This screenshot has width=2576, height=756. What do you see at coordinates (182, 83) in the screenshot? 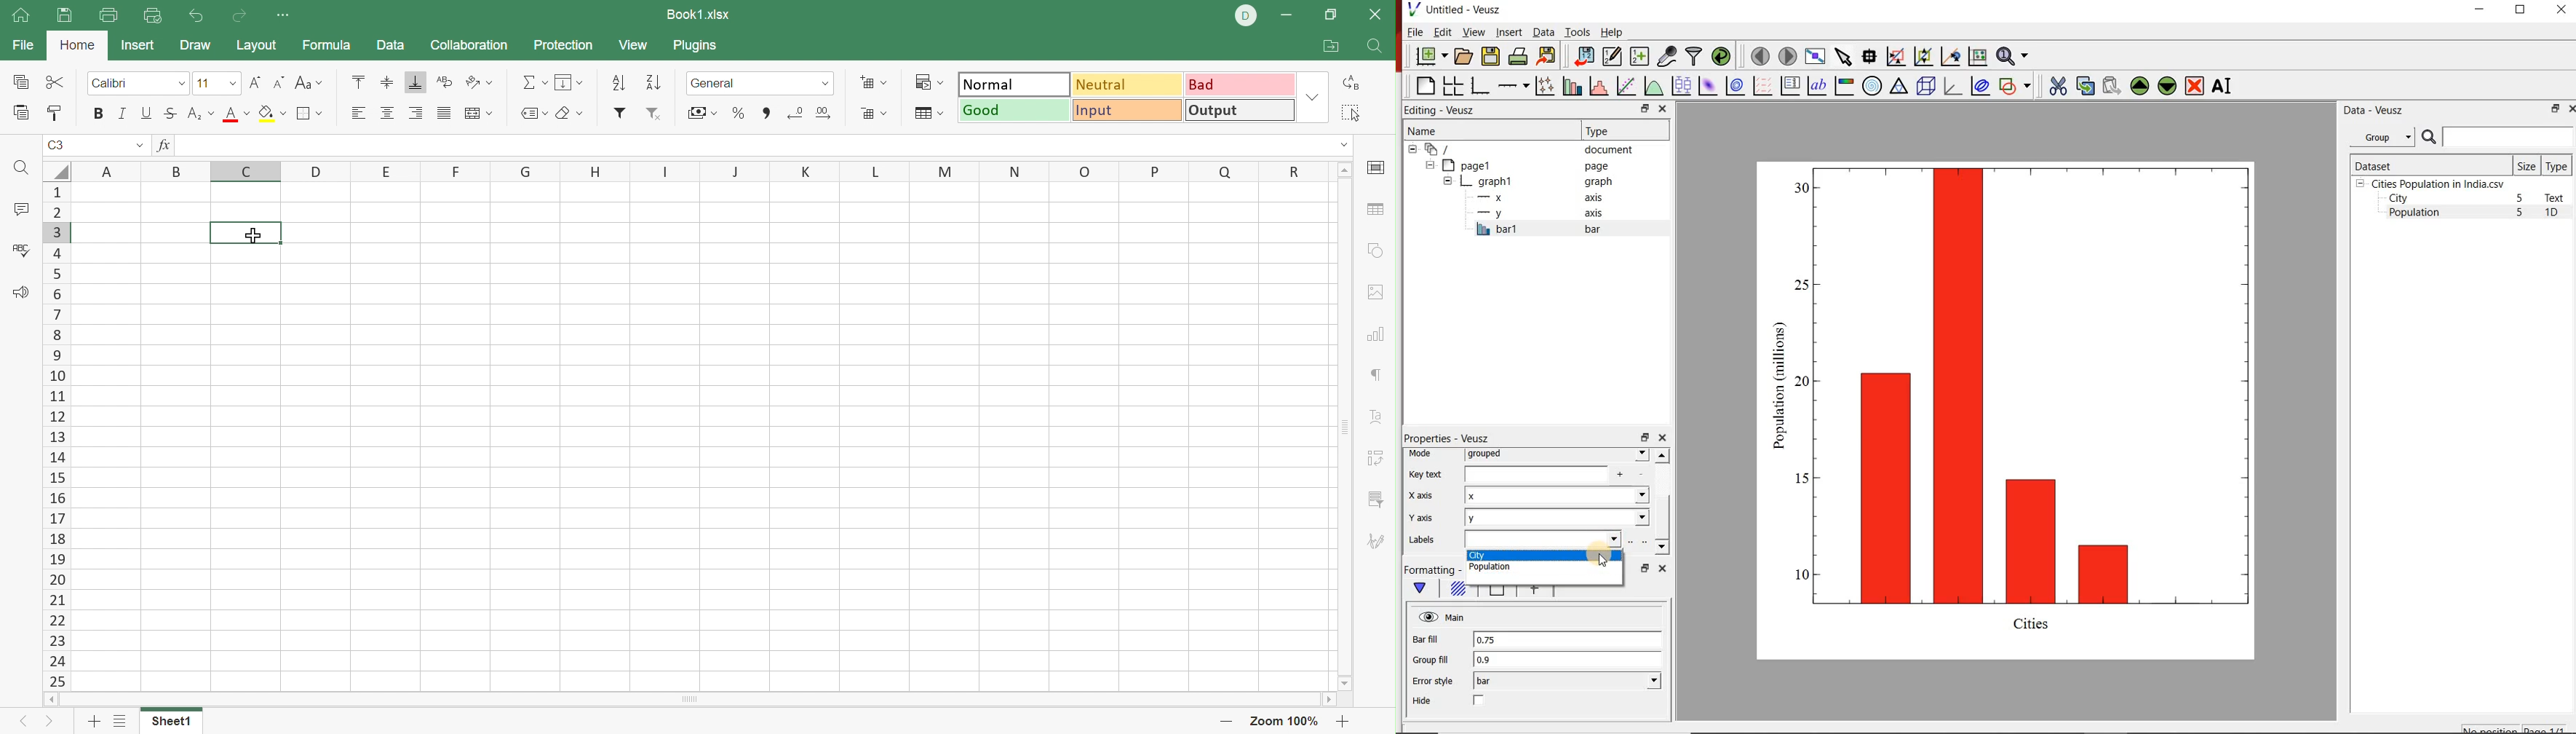
I see `Drop Down` at bounding box center [182, 83].